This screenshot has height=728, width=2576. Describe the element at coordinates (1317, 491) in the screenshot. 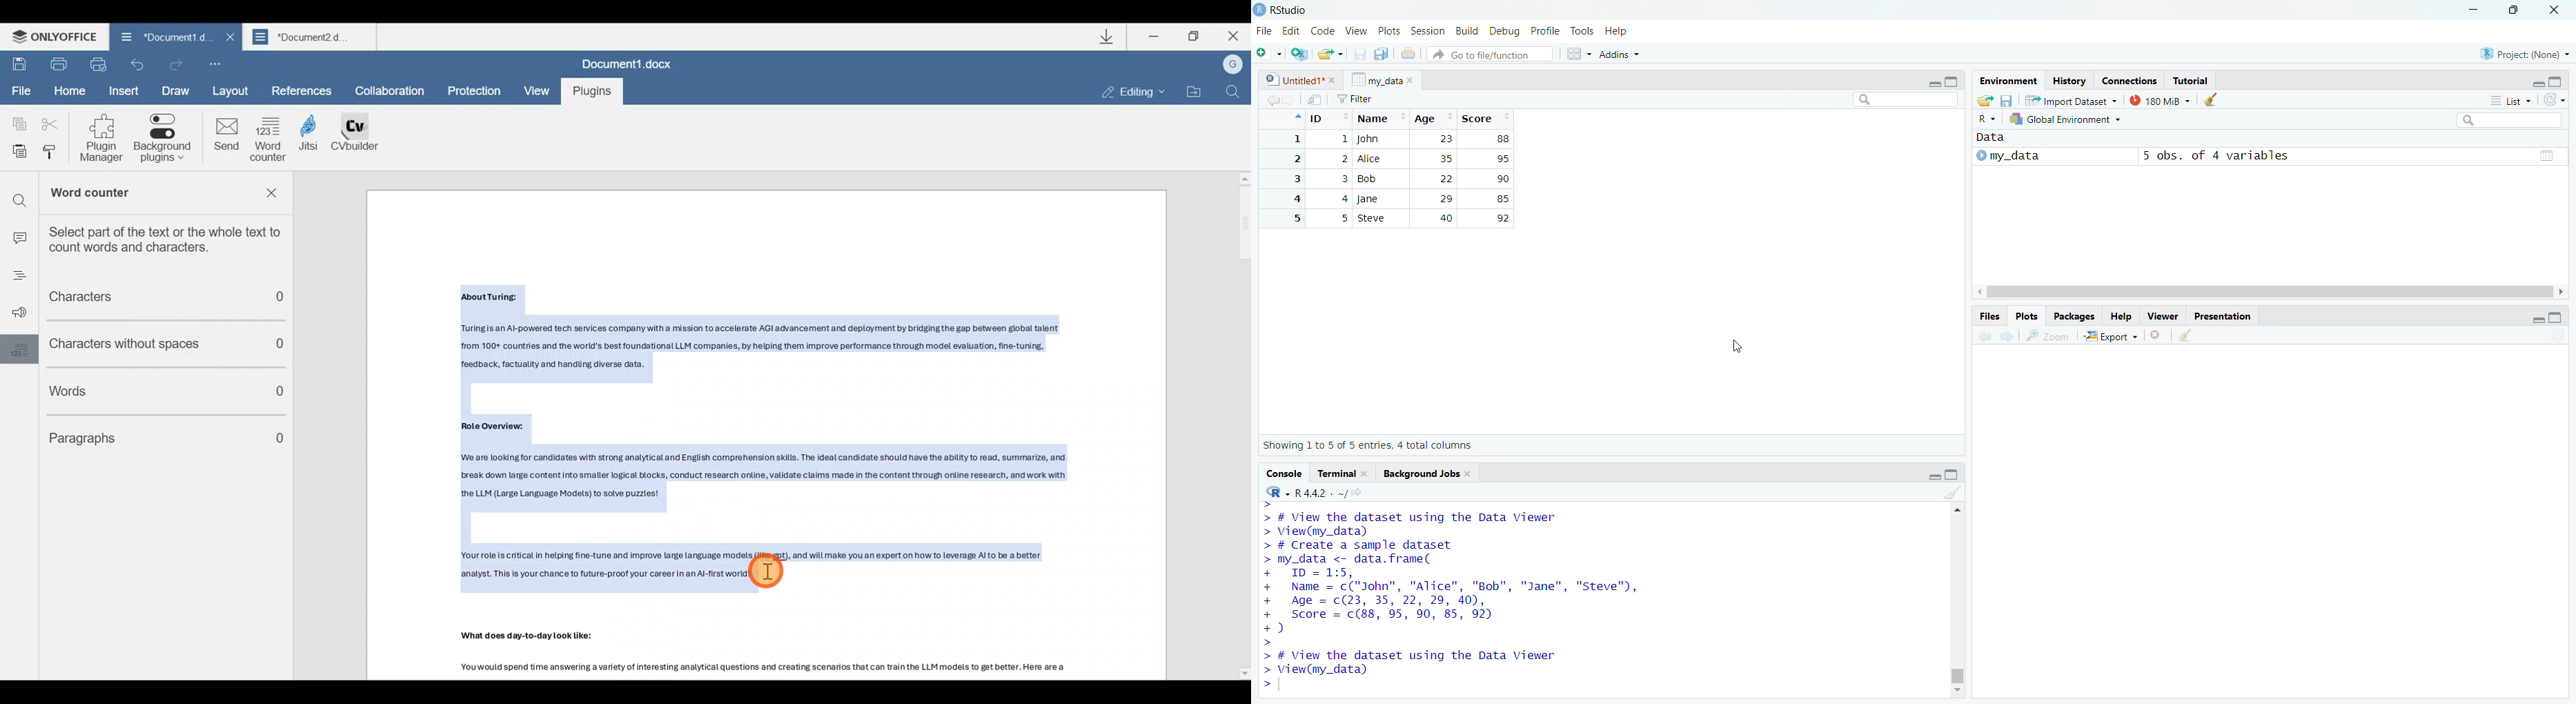

I see `R.4.4.2 Version` at that location.